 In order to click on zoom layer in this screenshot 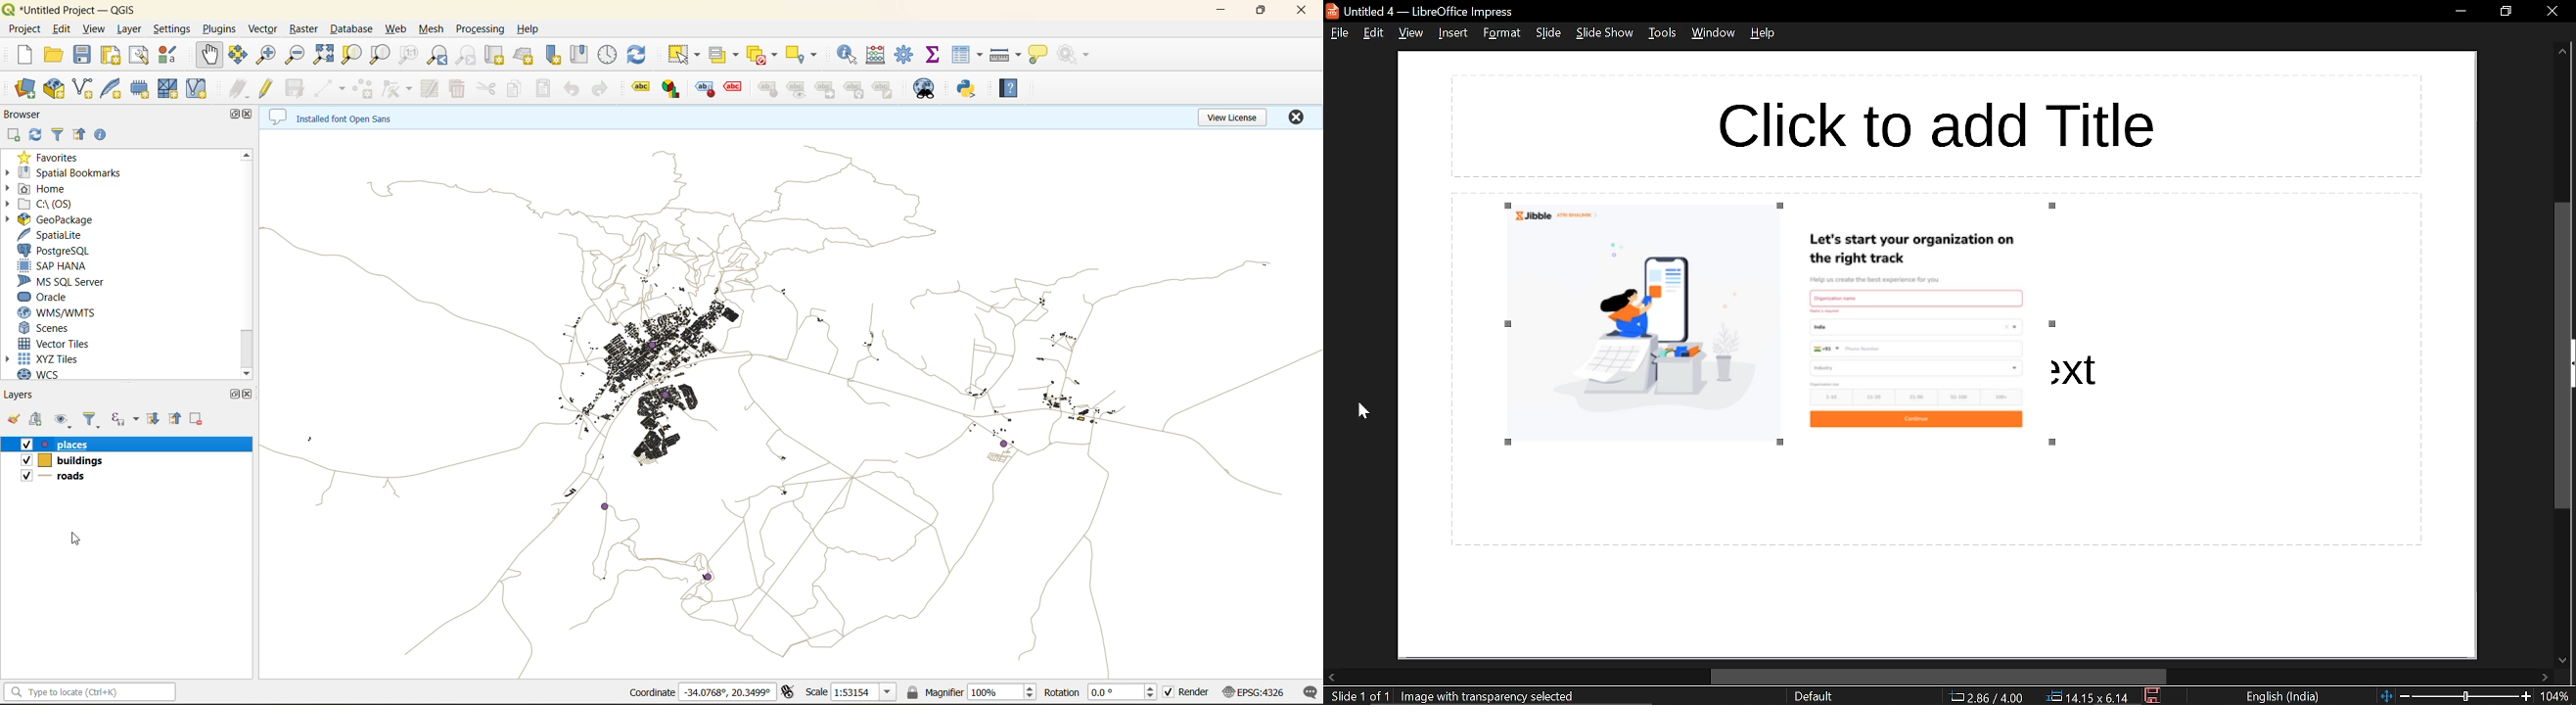, I will do `click(381, 57)`.